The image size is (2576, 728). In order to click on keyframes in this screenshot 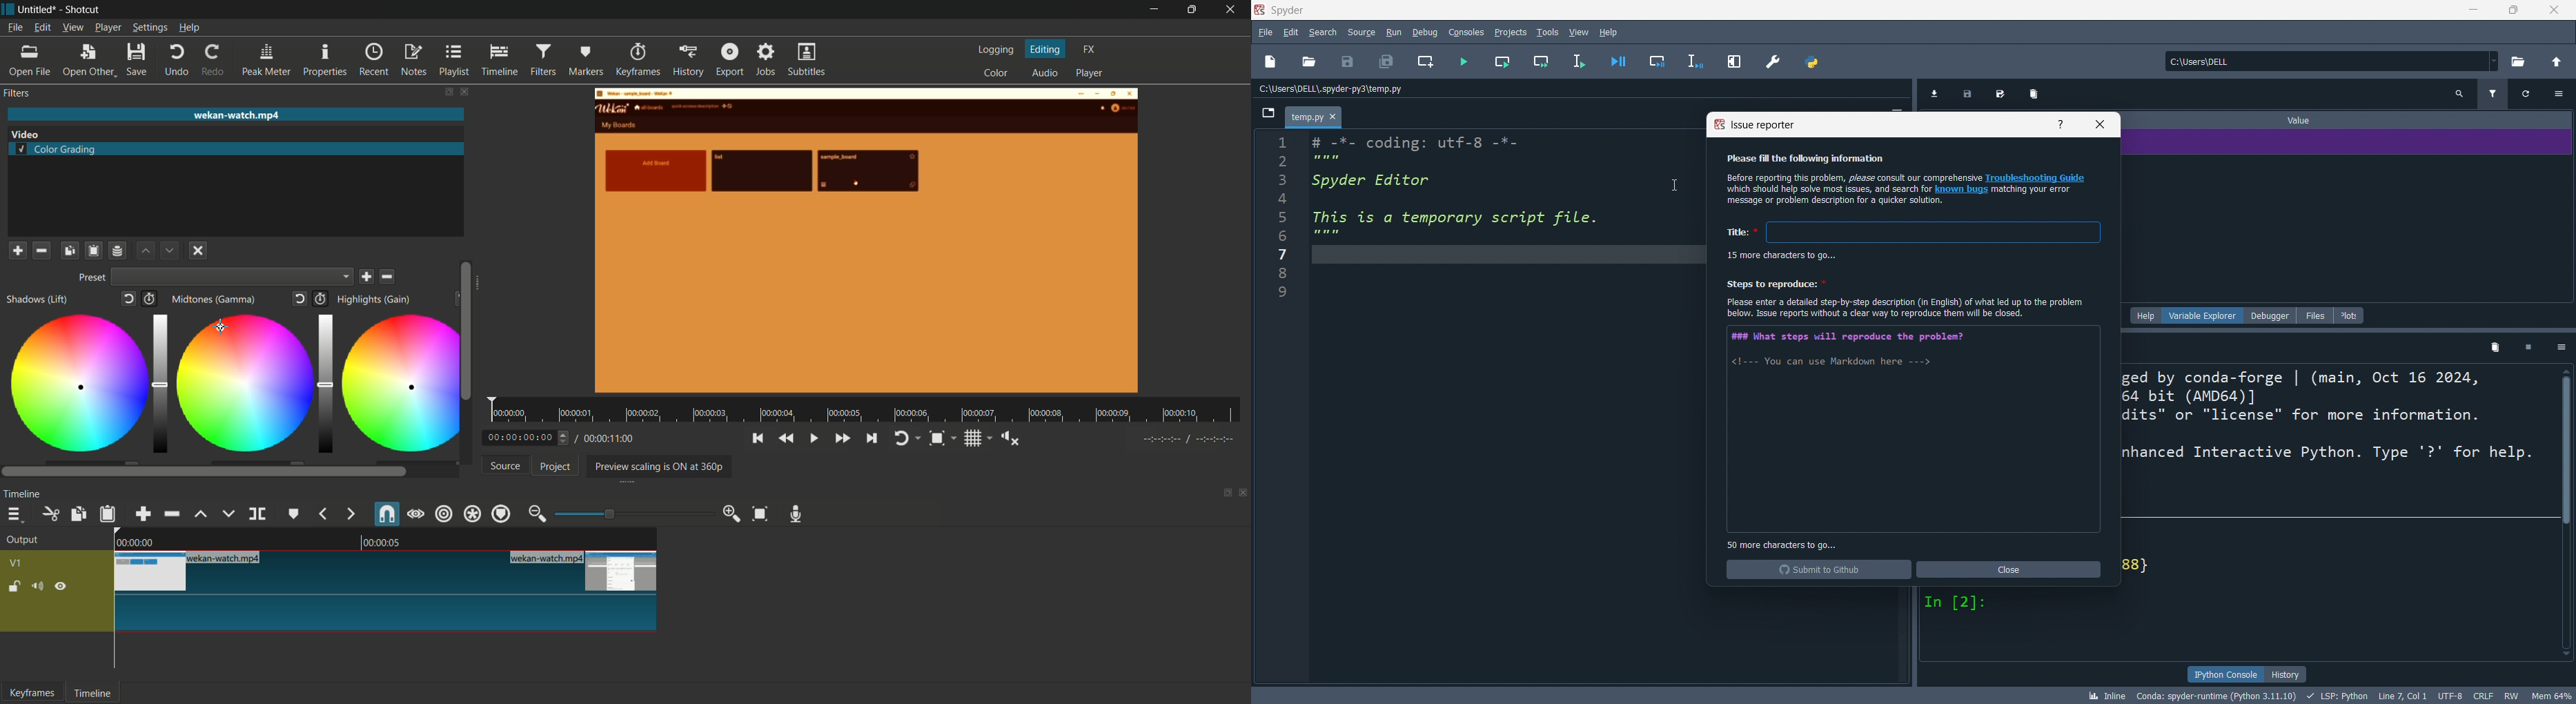, I will do `click(636, 60)`.